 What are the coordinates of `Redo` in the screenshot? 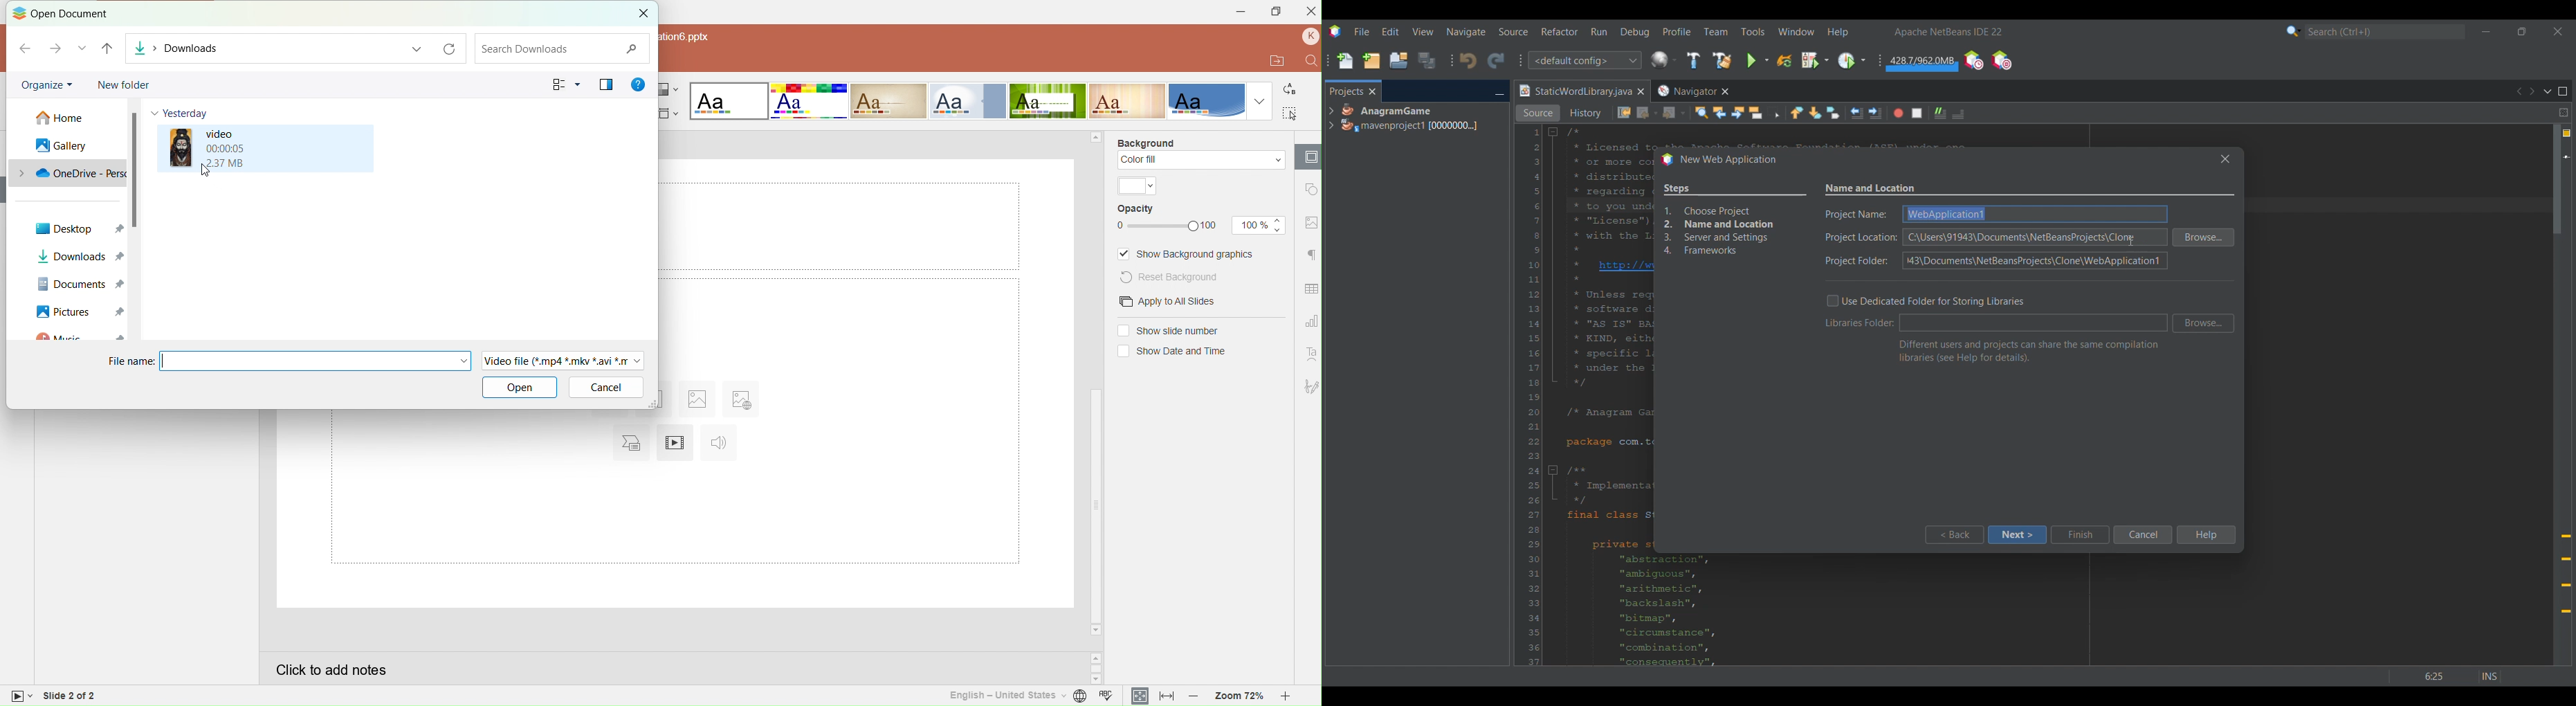 It's located at (1496, 60).